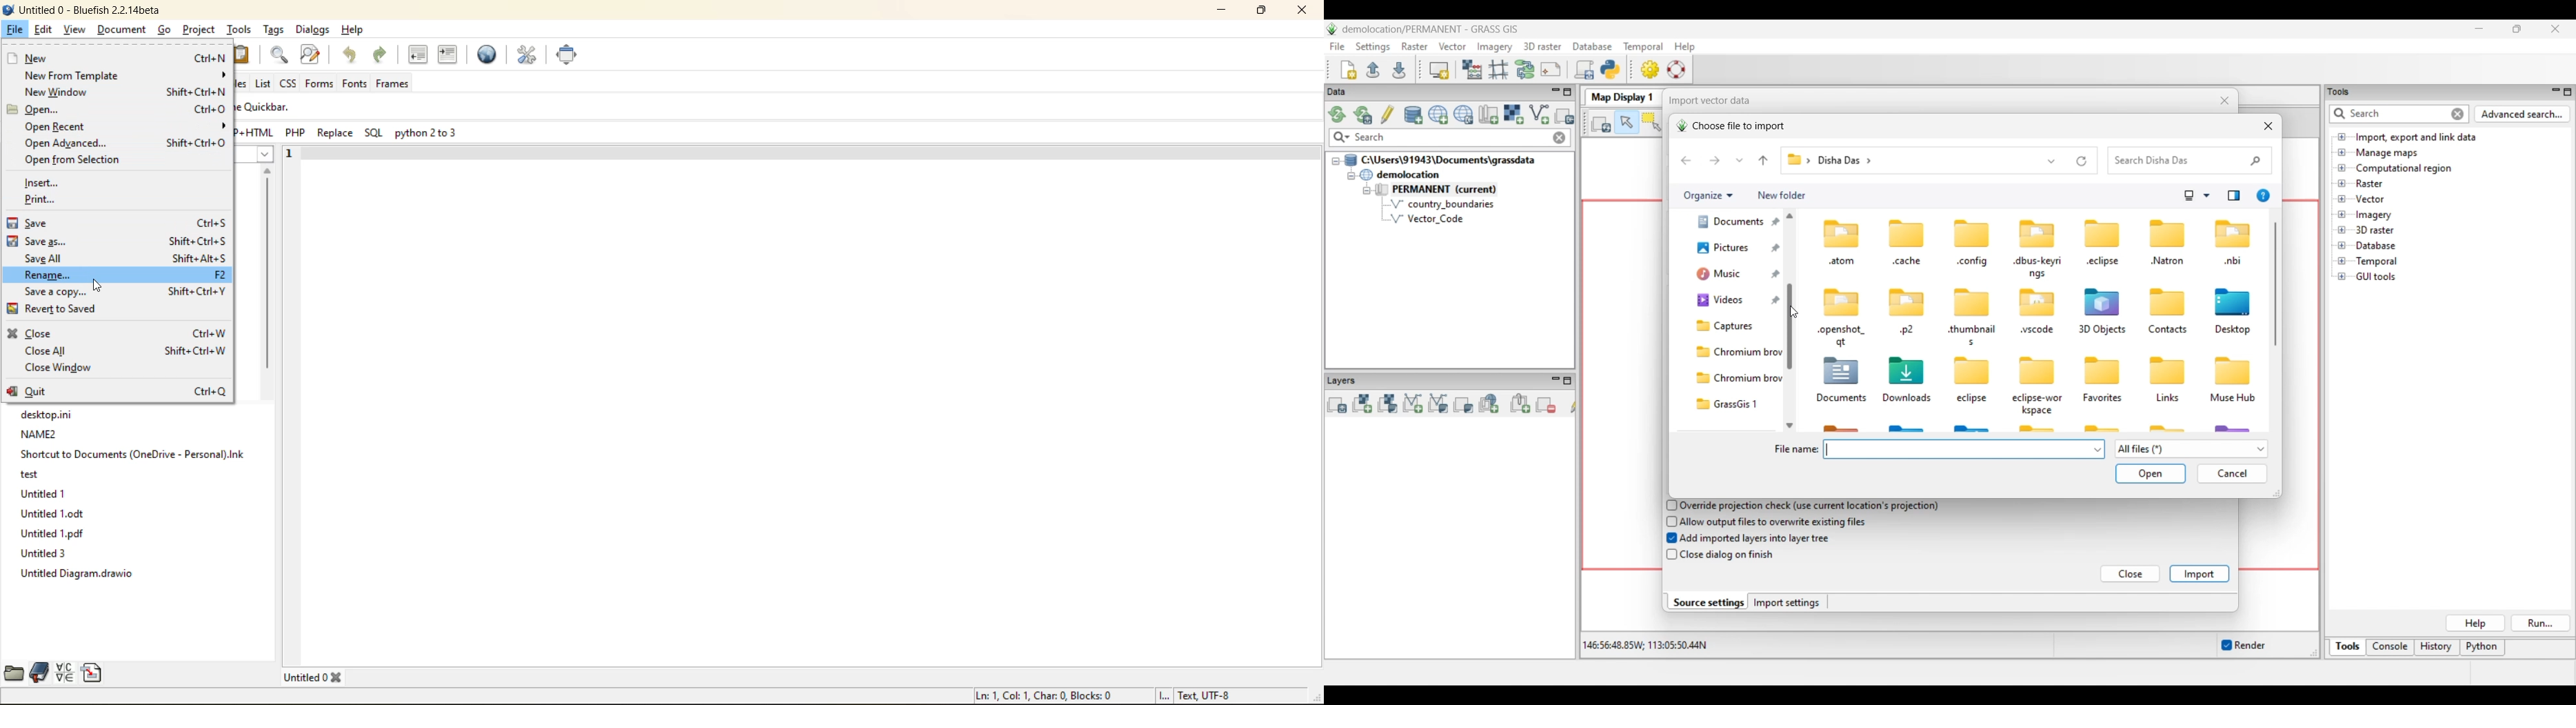 The height and width of the screenshot is (728, 2576). Describe the element at coordinates (44, 435) in the screenshot. I see `NAME2` at that location.